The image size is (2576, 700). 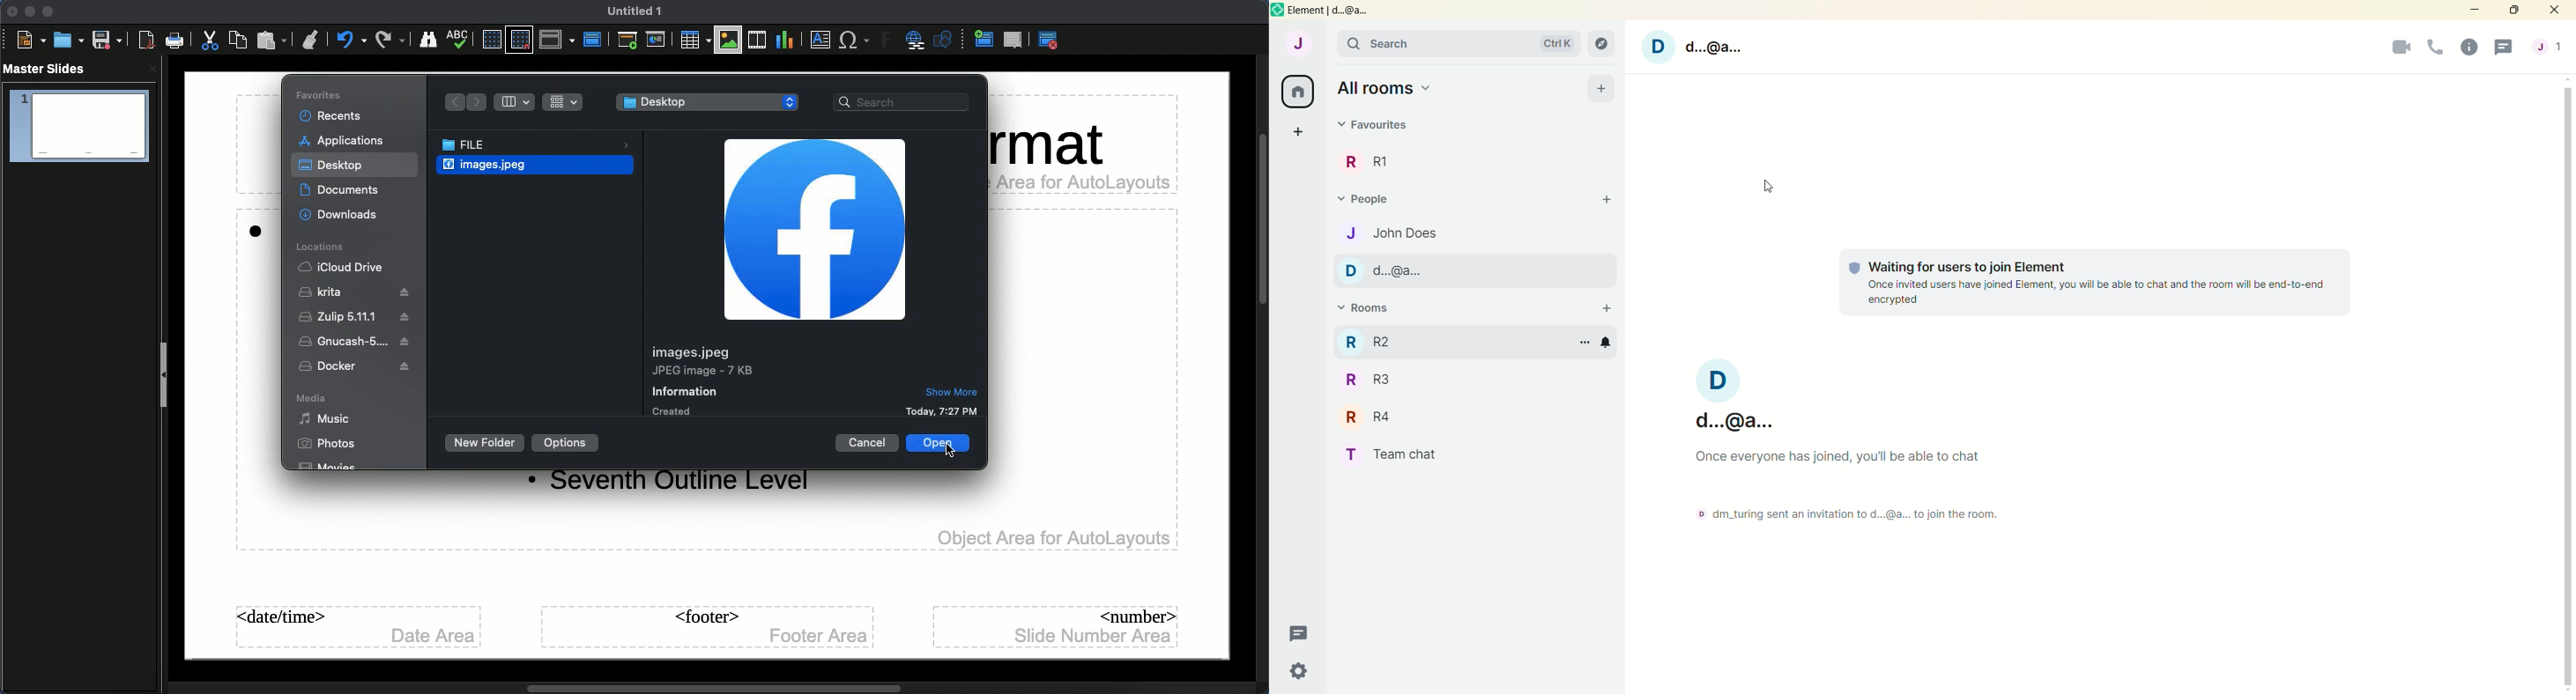 I want to click on settings, so click(x=1298, y=671).